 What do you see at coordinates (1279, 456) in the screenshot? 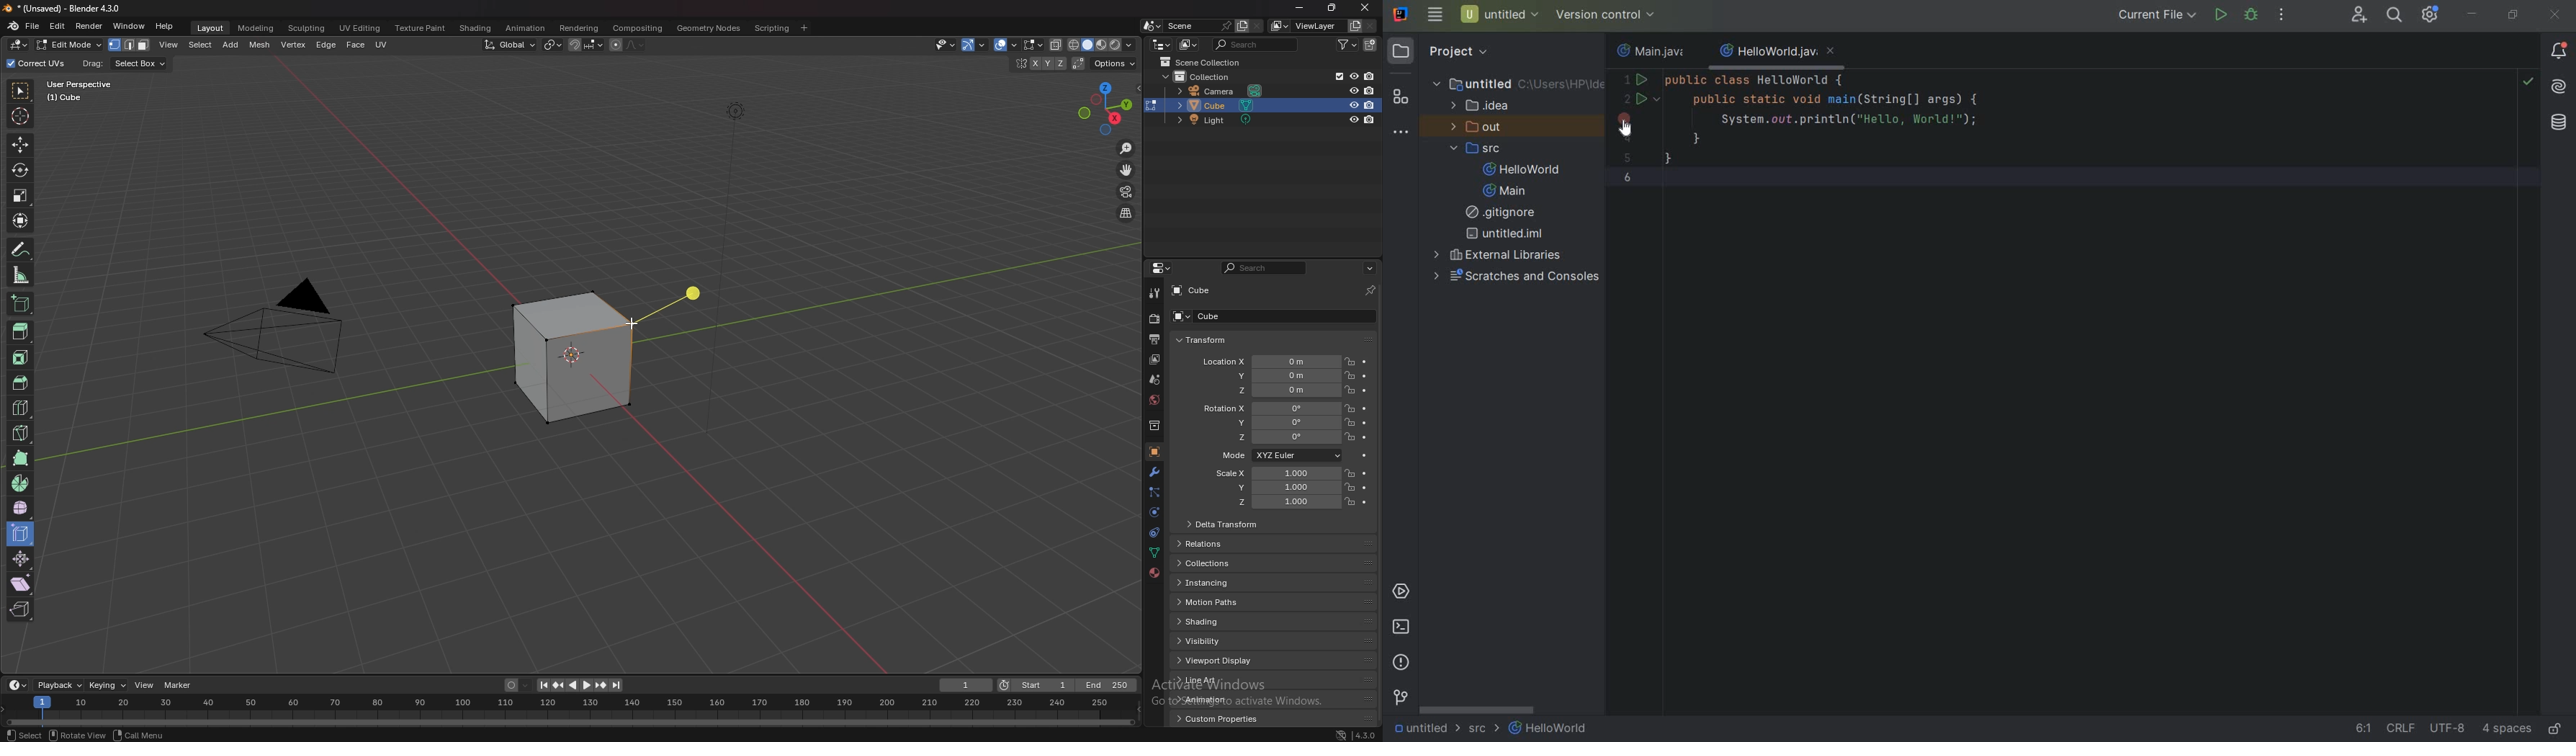
I see `mode` at bounding box center [1279, 456].